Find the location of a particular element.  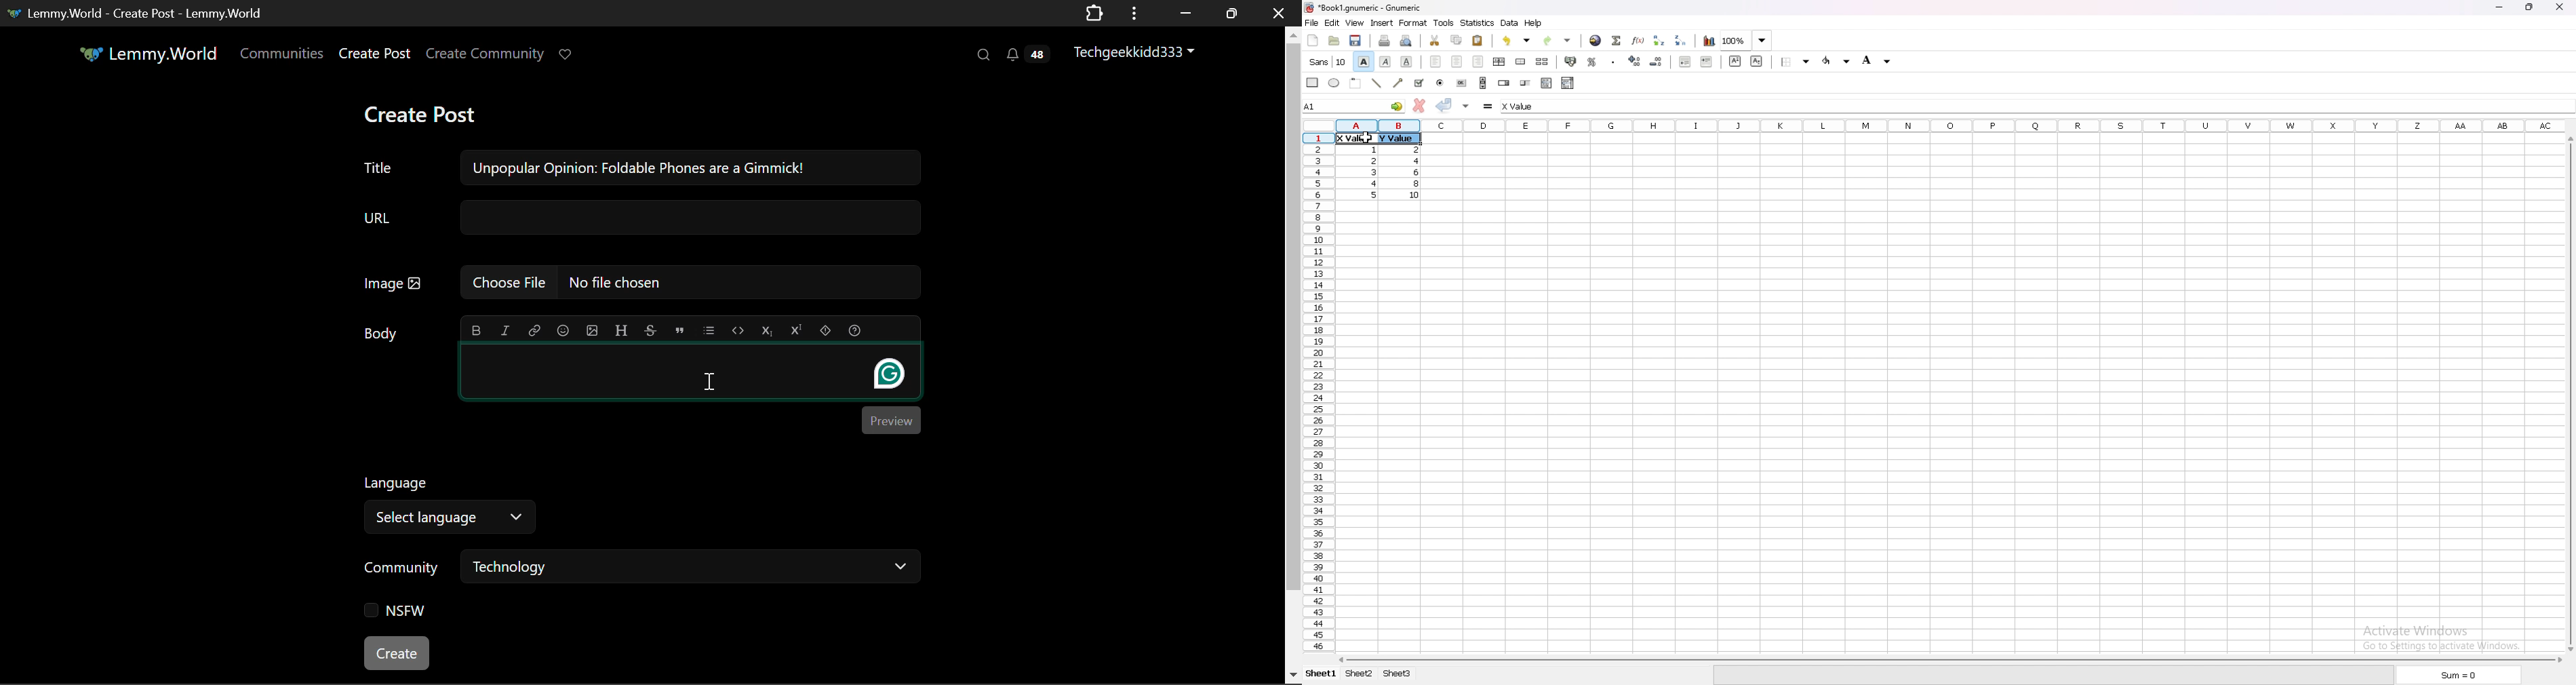

sheet 2 is located at coordinates (1360, 674).